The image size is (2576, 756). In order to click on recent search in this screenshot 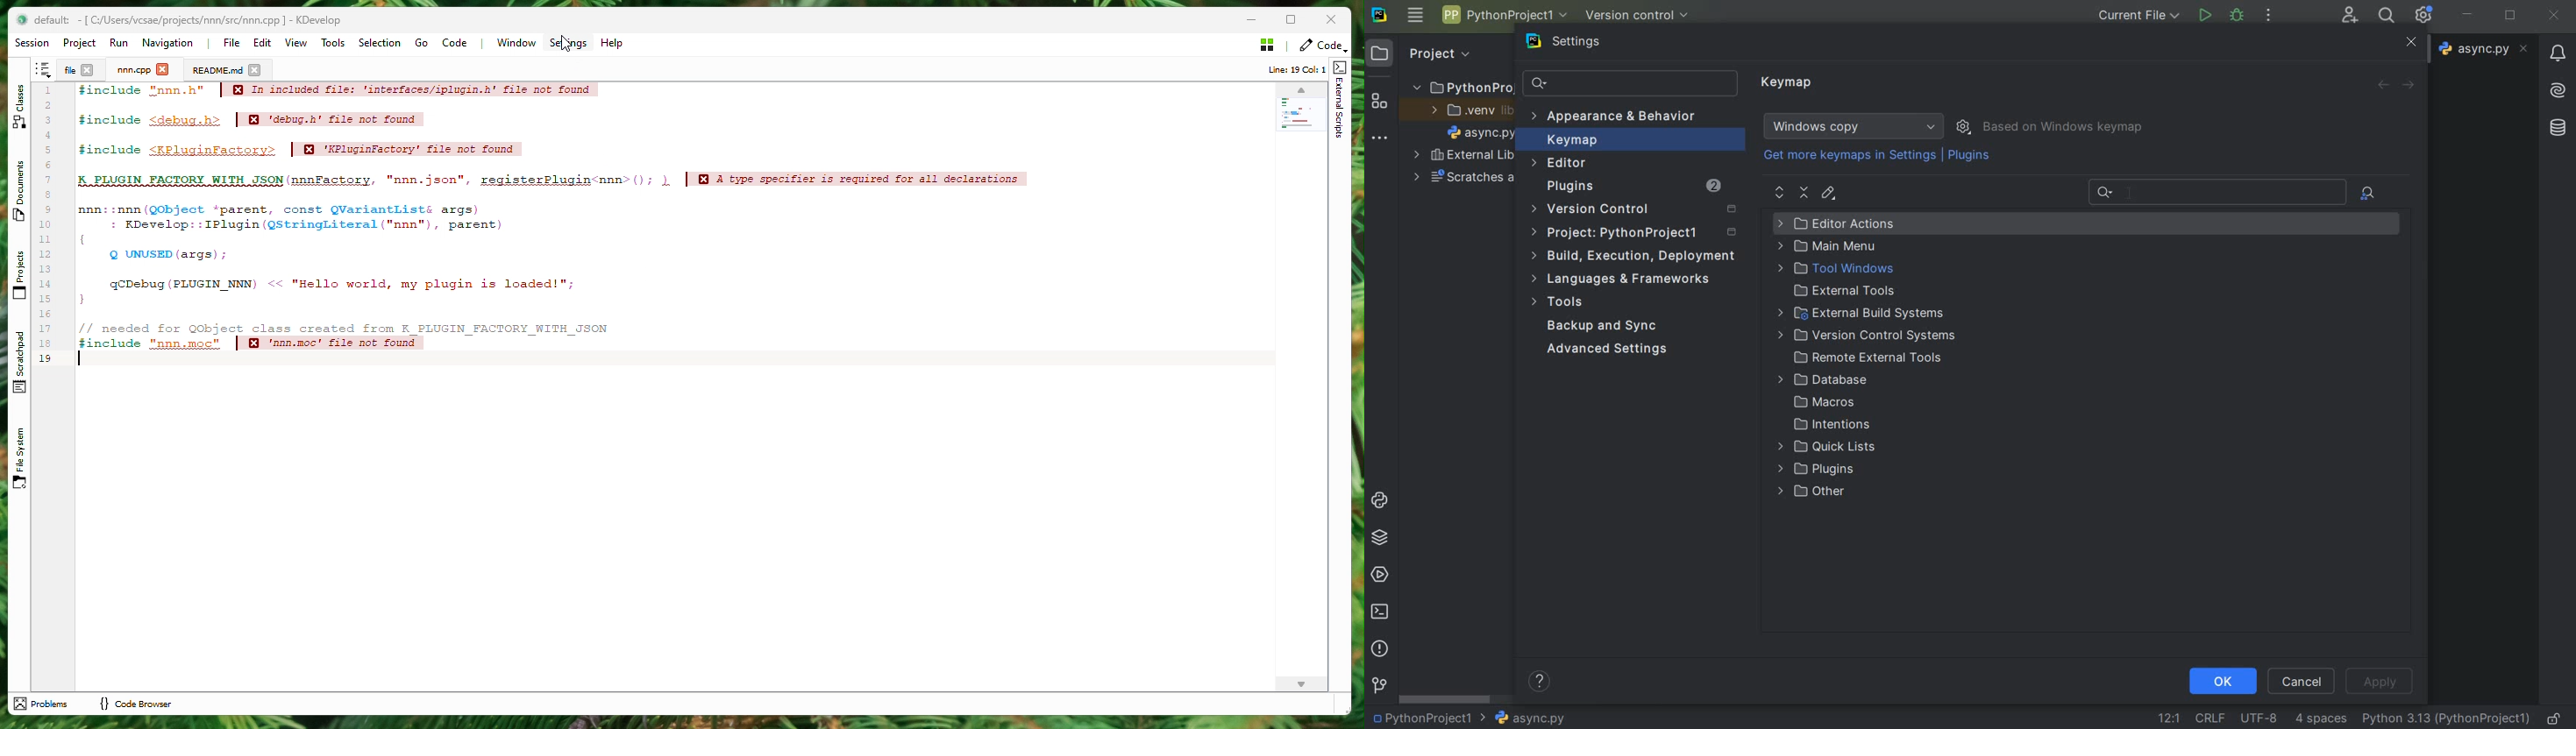, I will do `click(2215, 193)`.